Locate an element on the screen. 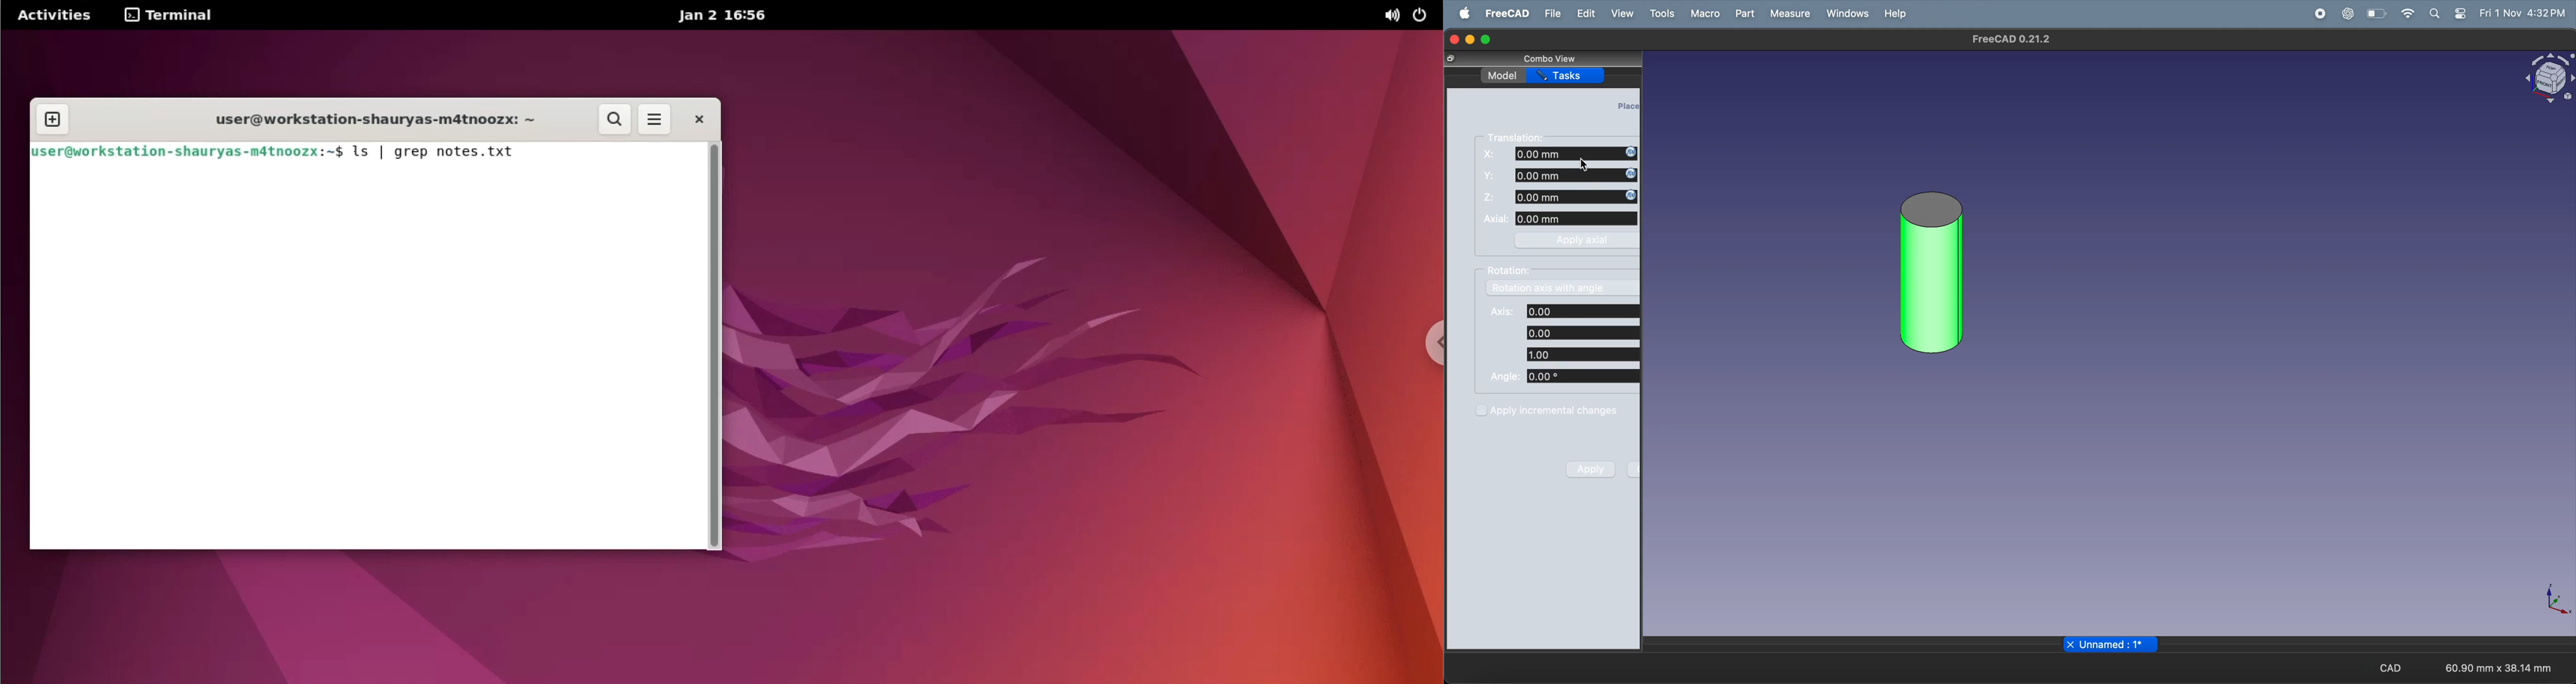 The image size is (2576, 700). sound options is located at coordinates (1388, 16).